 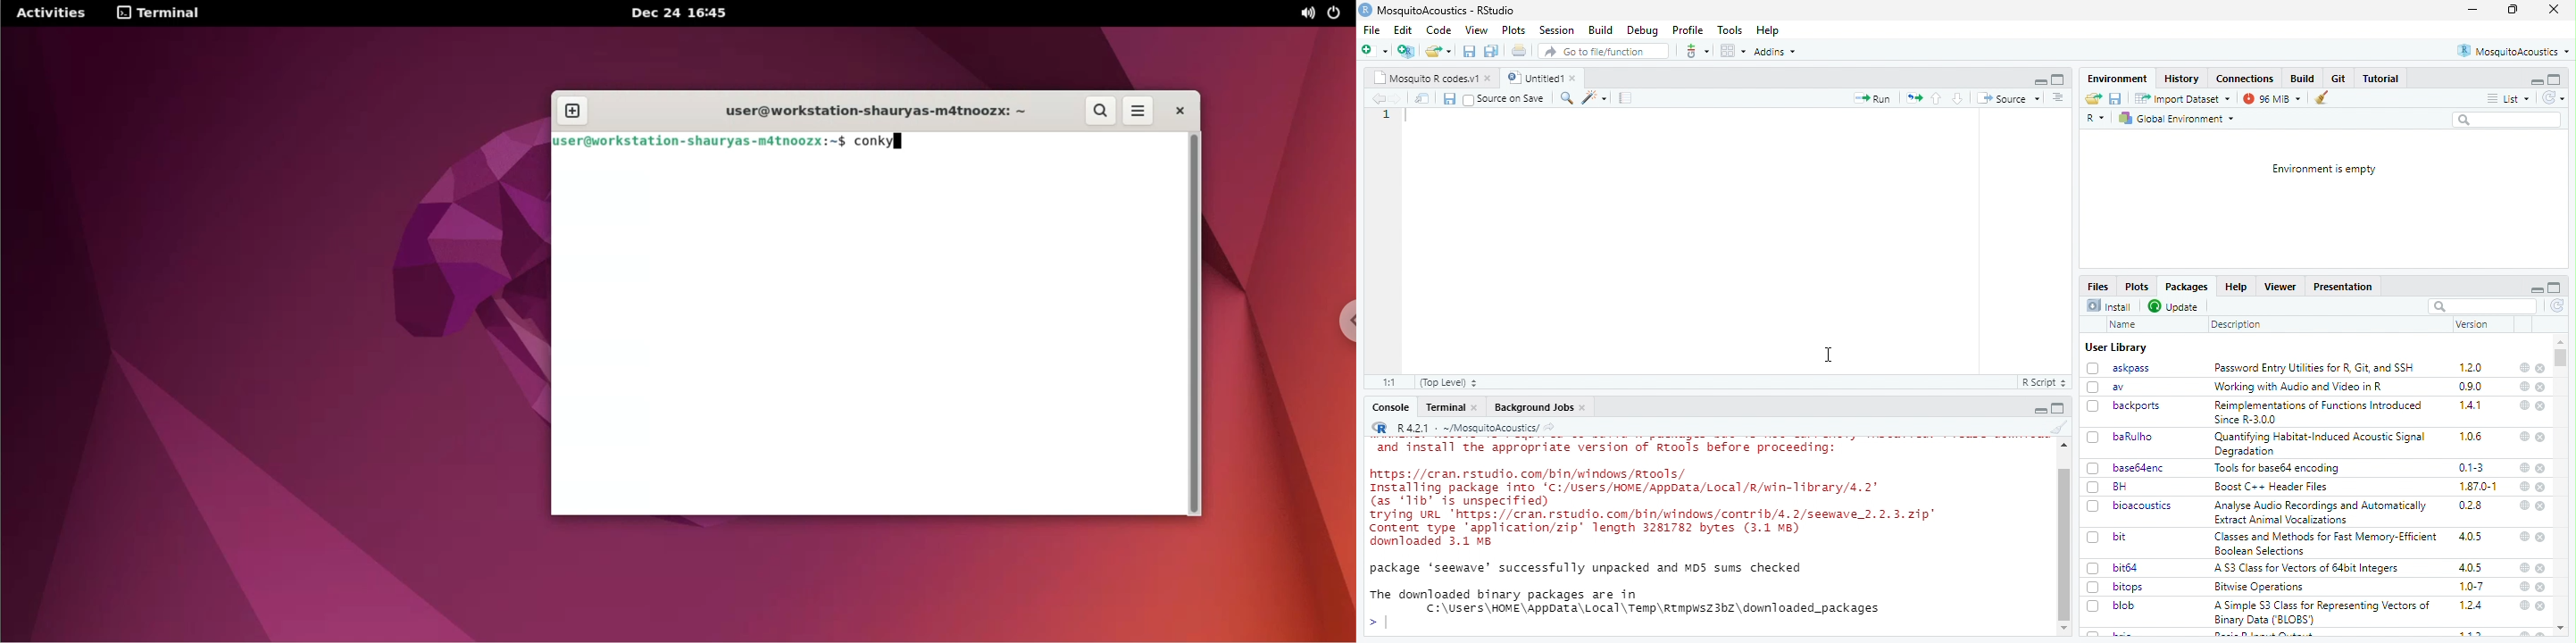 What do you see at coordinates (2096, 119) in the screenshot?
I see `R` at bounding box center [2096, 119].